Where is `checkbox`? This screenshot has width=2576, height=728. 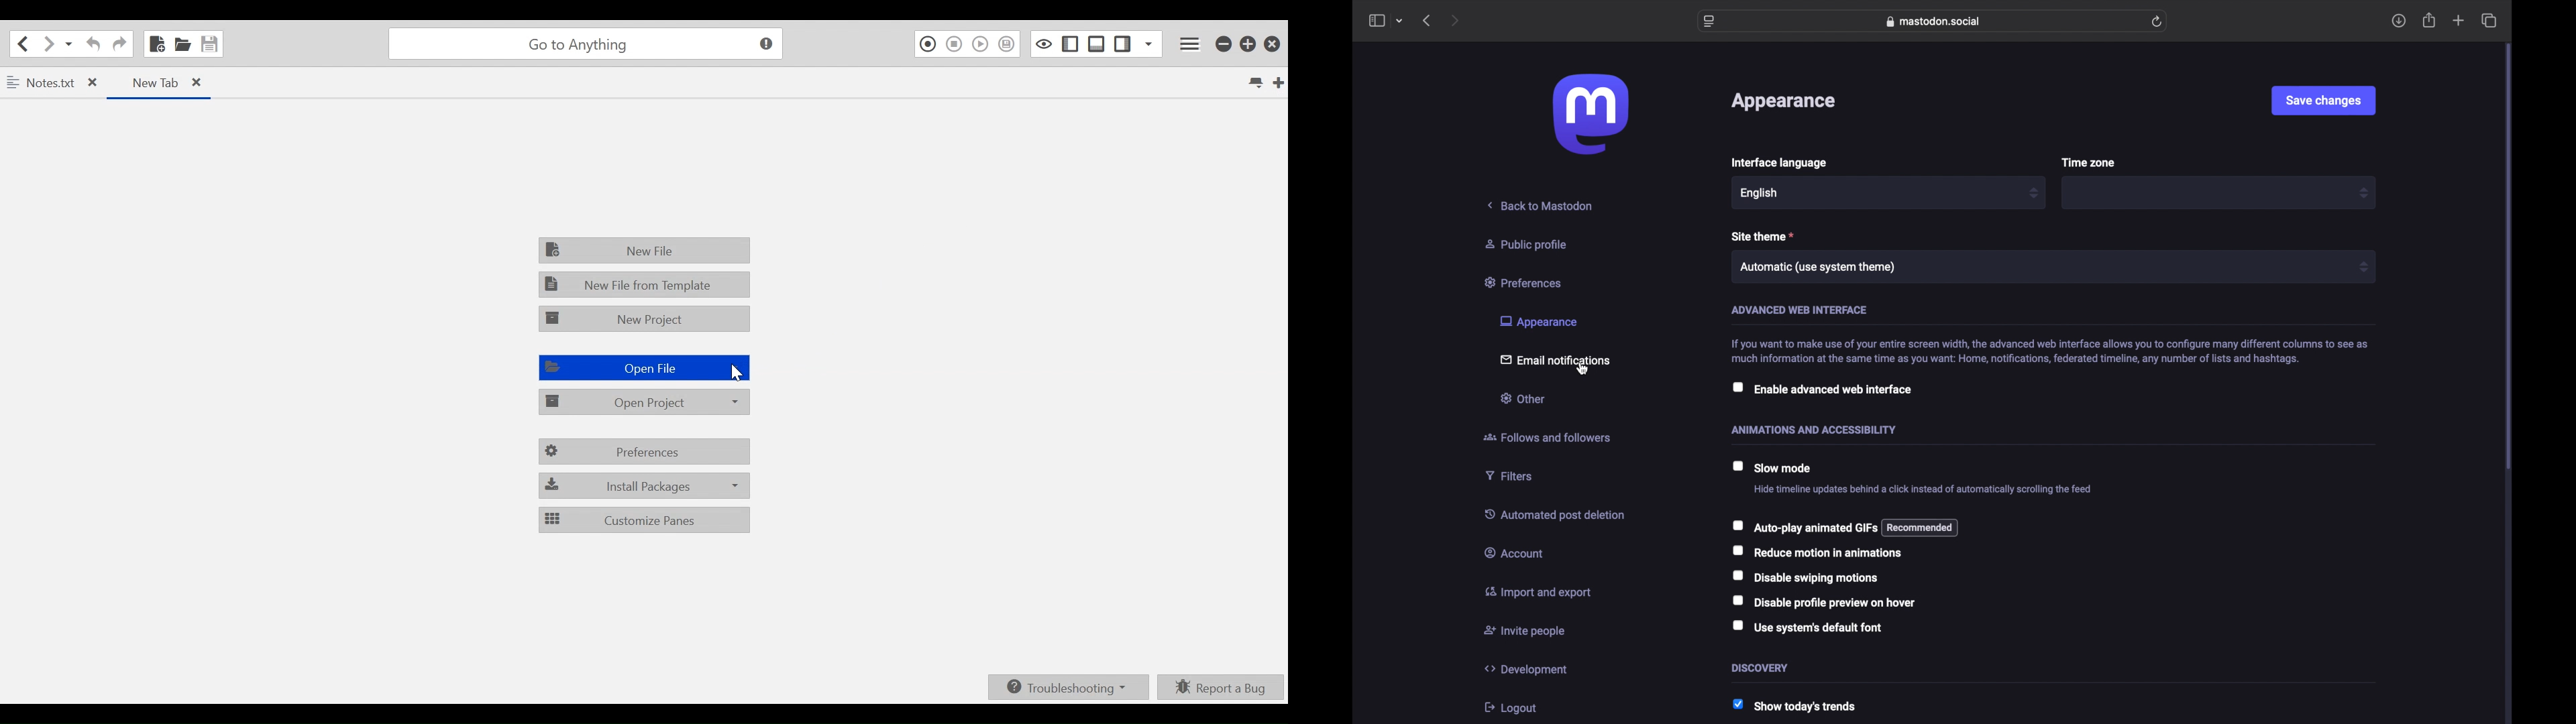 checkbox is located at coordinates (1807, 627).